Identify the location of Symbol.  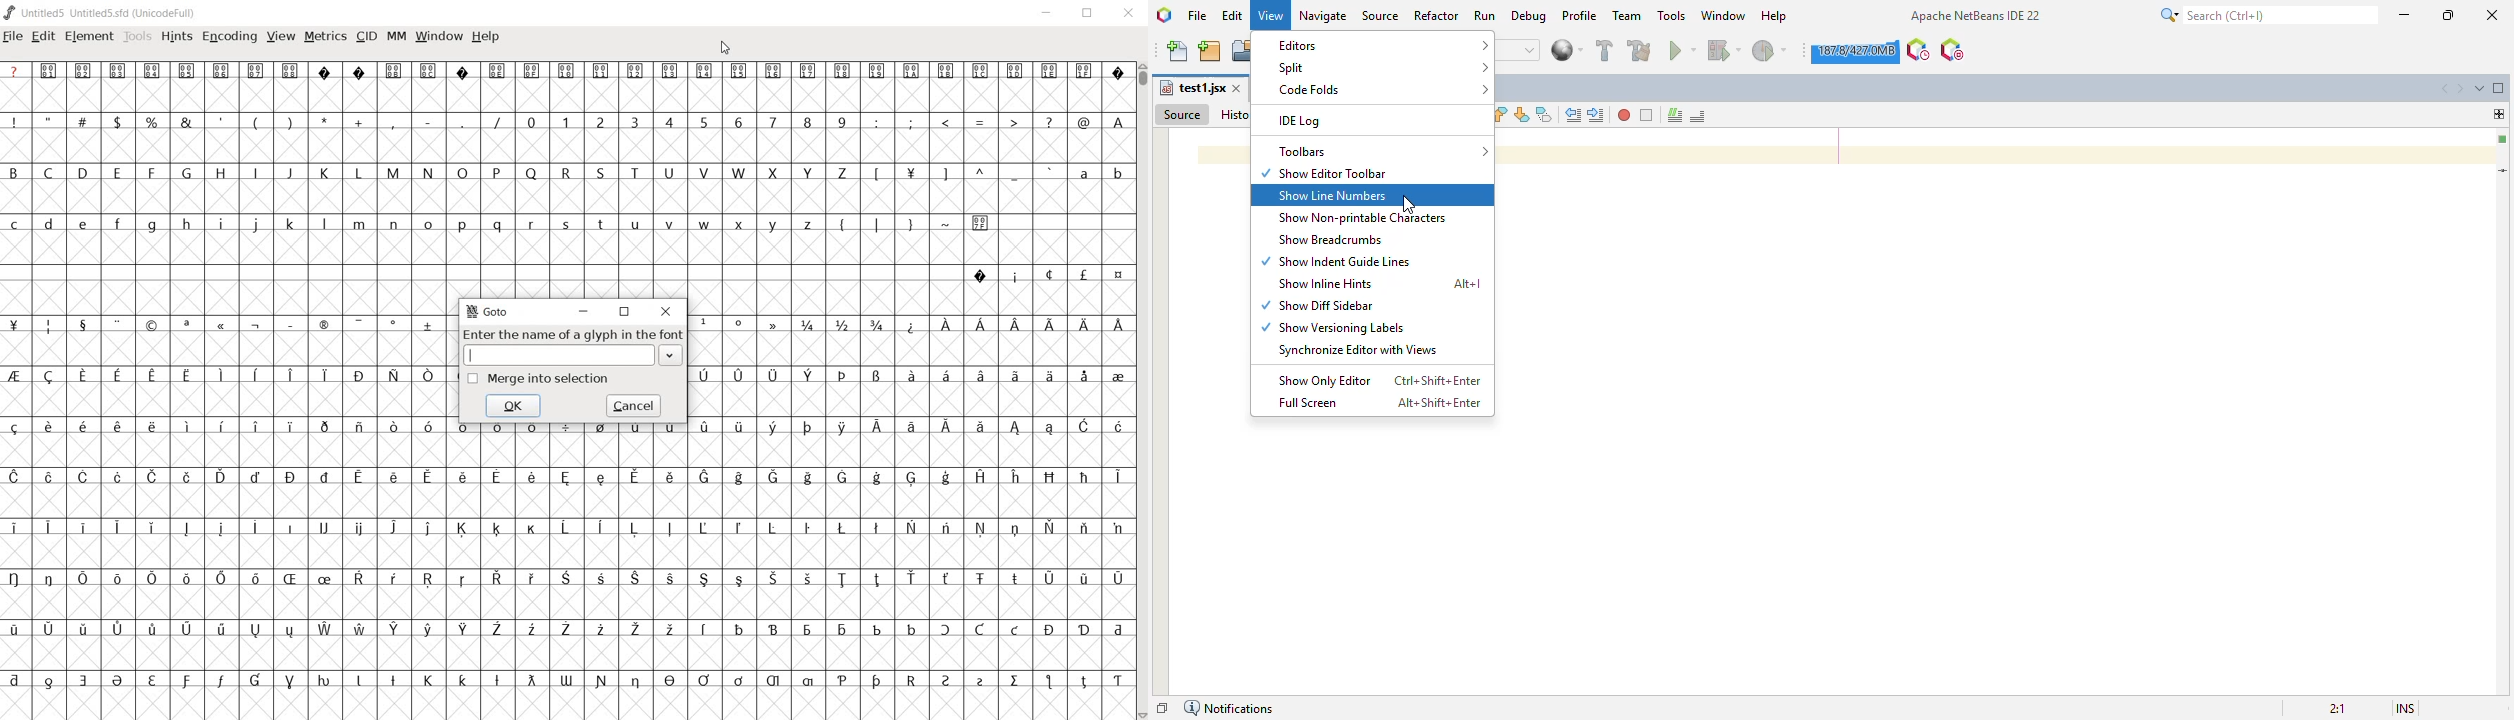
(50, 680).